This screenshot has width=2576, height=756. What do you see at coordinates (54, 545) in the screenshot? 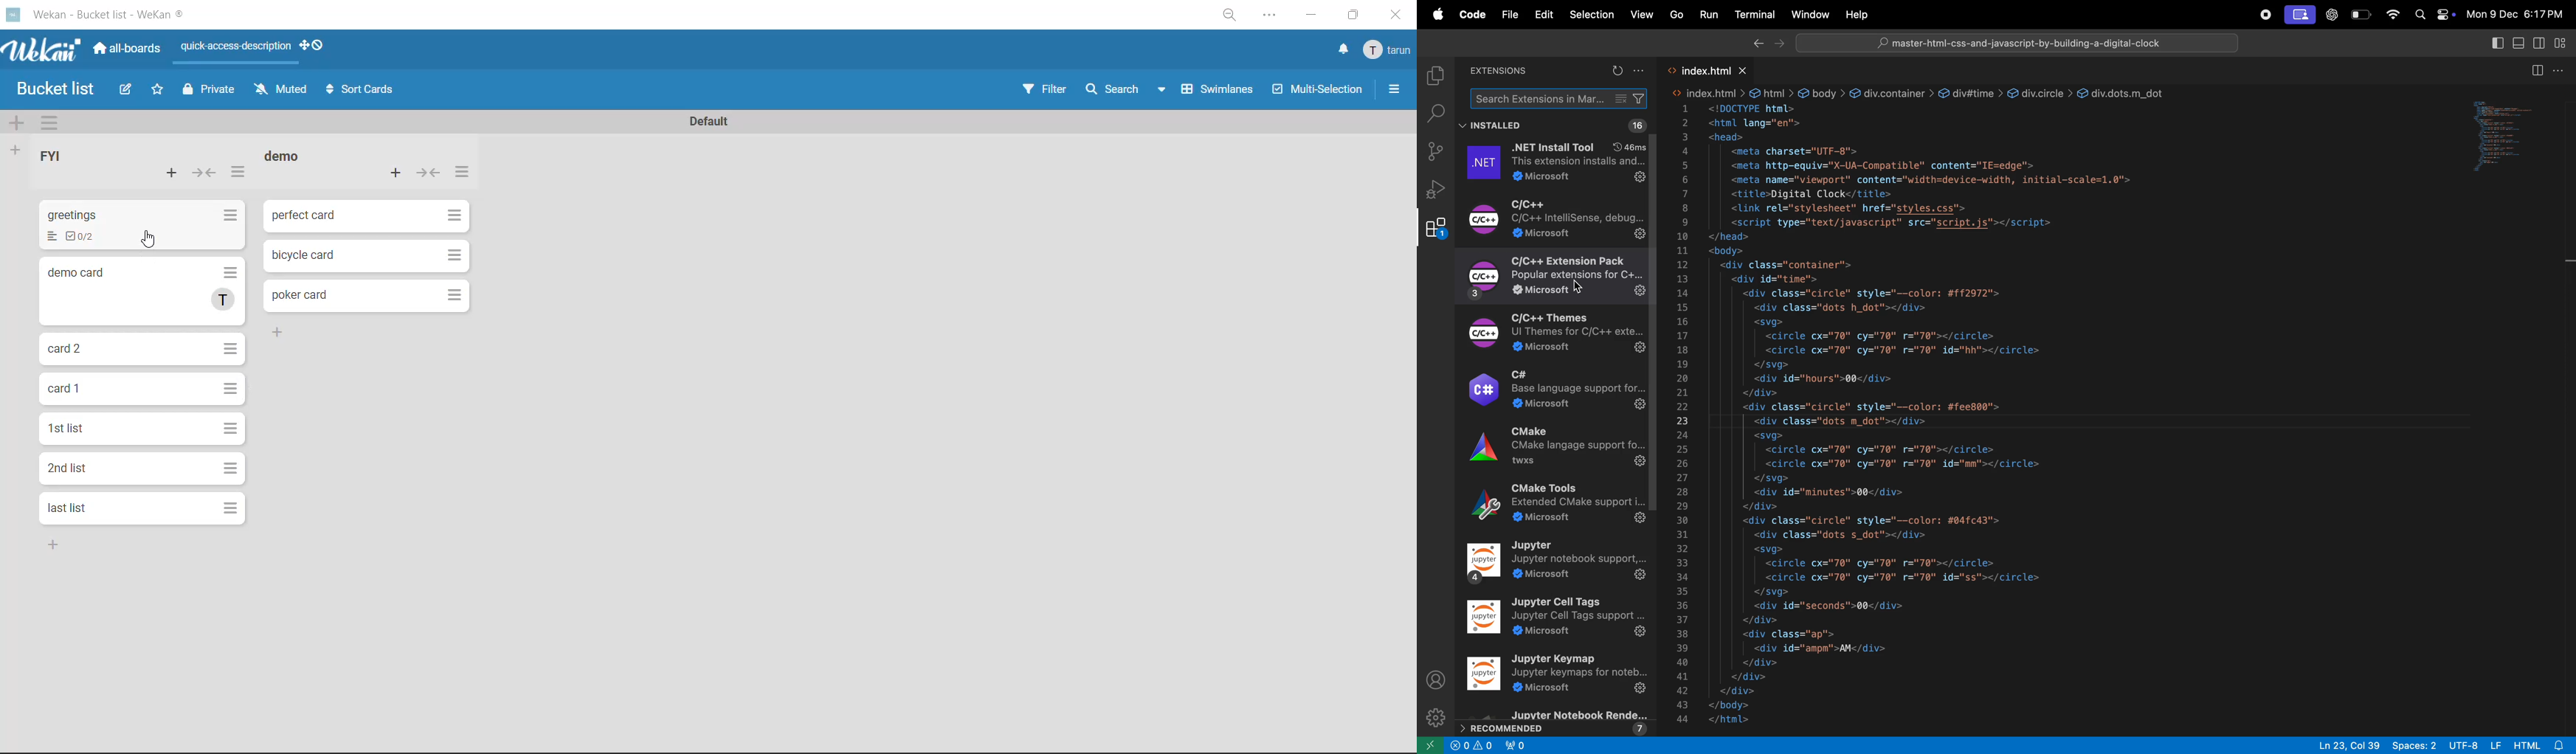
I see `add` at bounding box center [54, 545].